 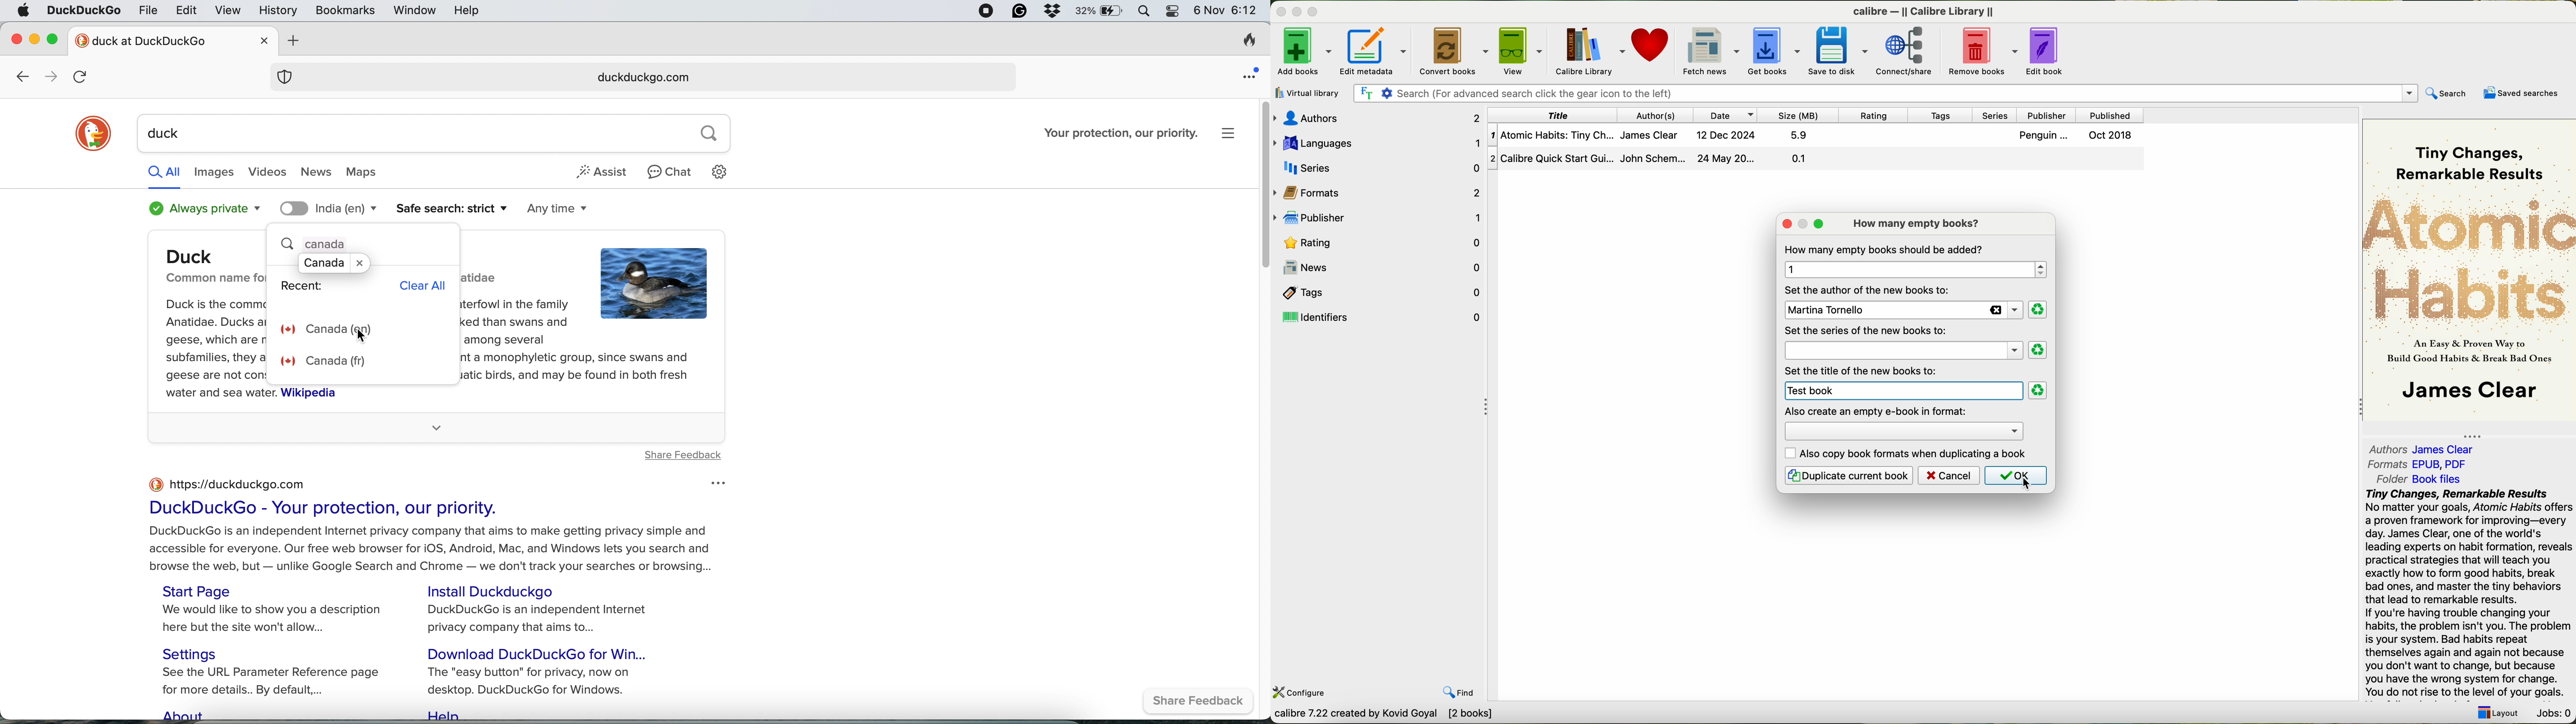 What do you see at coordinates (1375, 51) in the screenshot?
I see `edit metadata` at bounding box center [1375, 51].